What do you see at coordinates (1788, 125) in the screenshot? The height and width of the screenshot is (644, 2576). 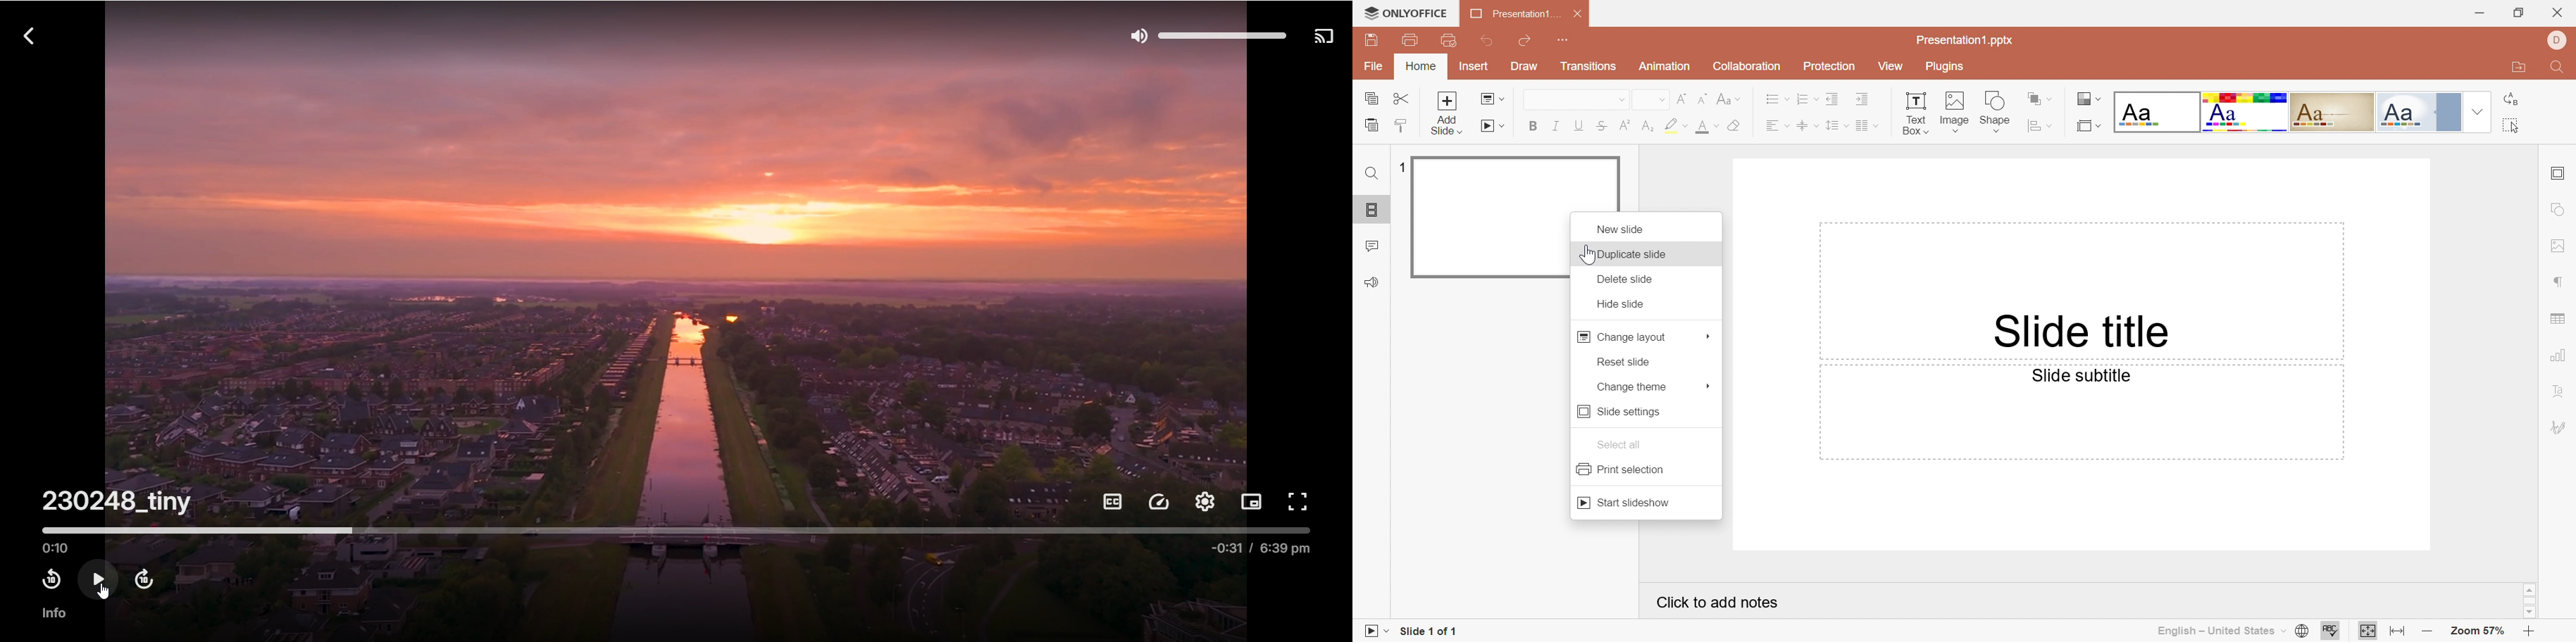 I see `Drop Down` at bounding box center [1788, 125].